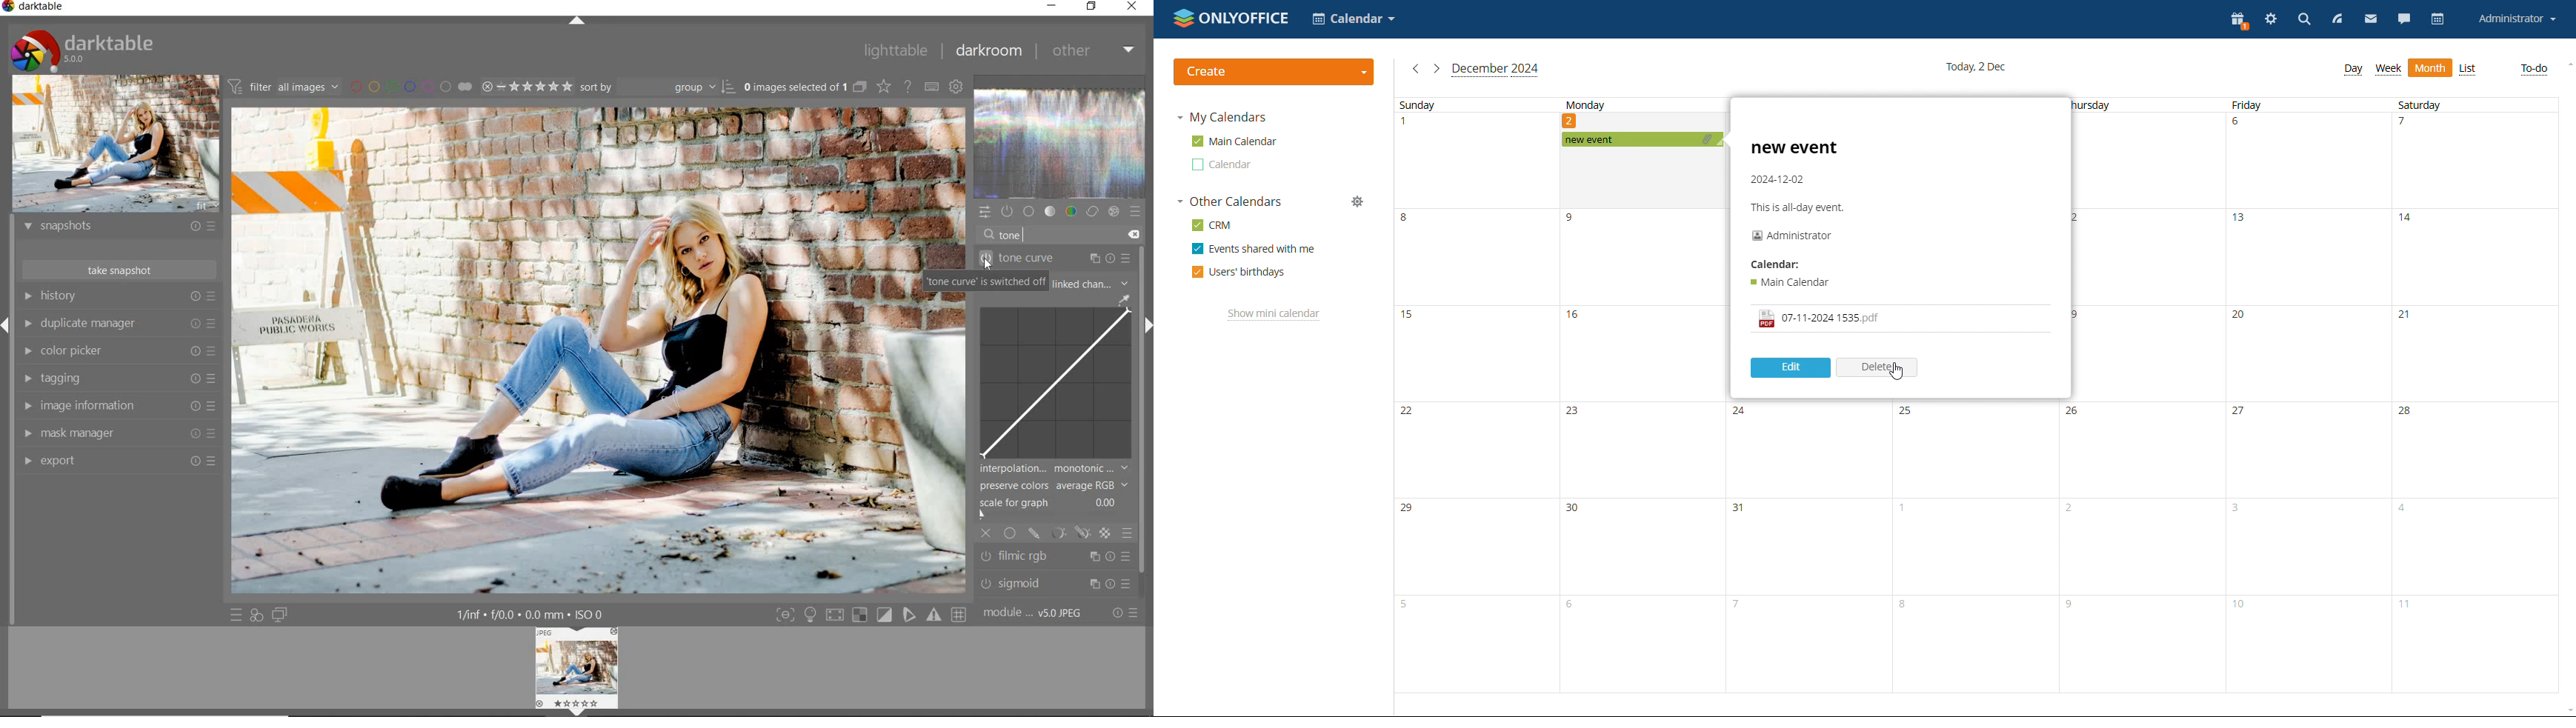 The image size is (2576, 728). What do you see at coordinates (37, 8) in the screenshot?
I see `system name` at bounding box center [37, 8].